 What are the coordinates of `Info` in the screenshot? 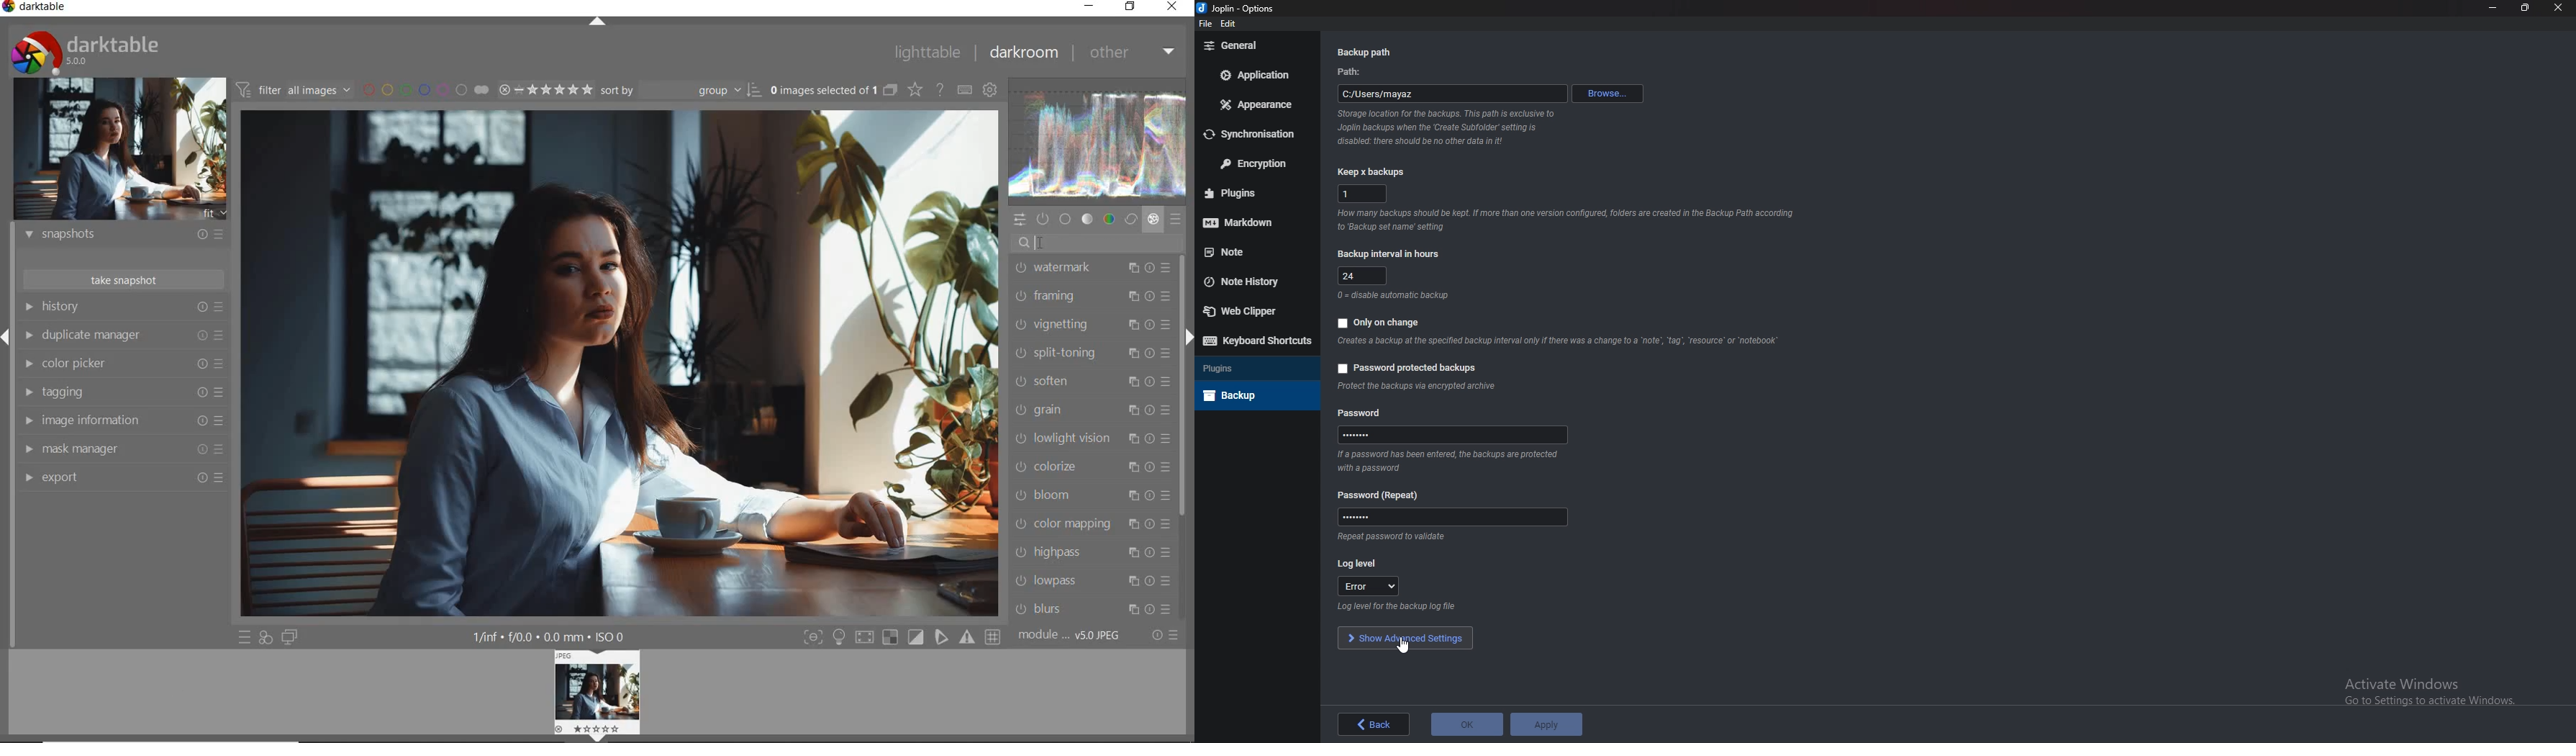 It's located at (1400, 607).